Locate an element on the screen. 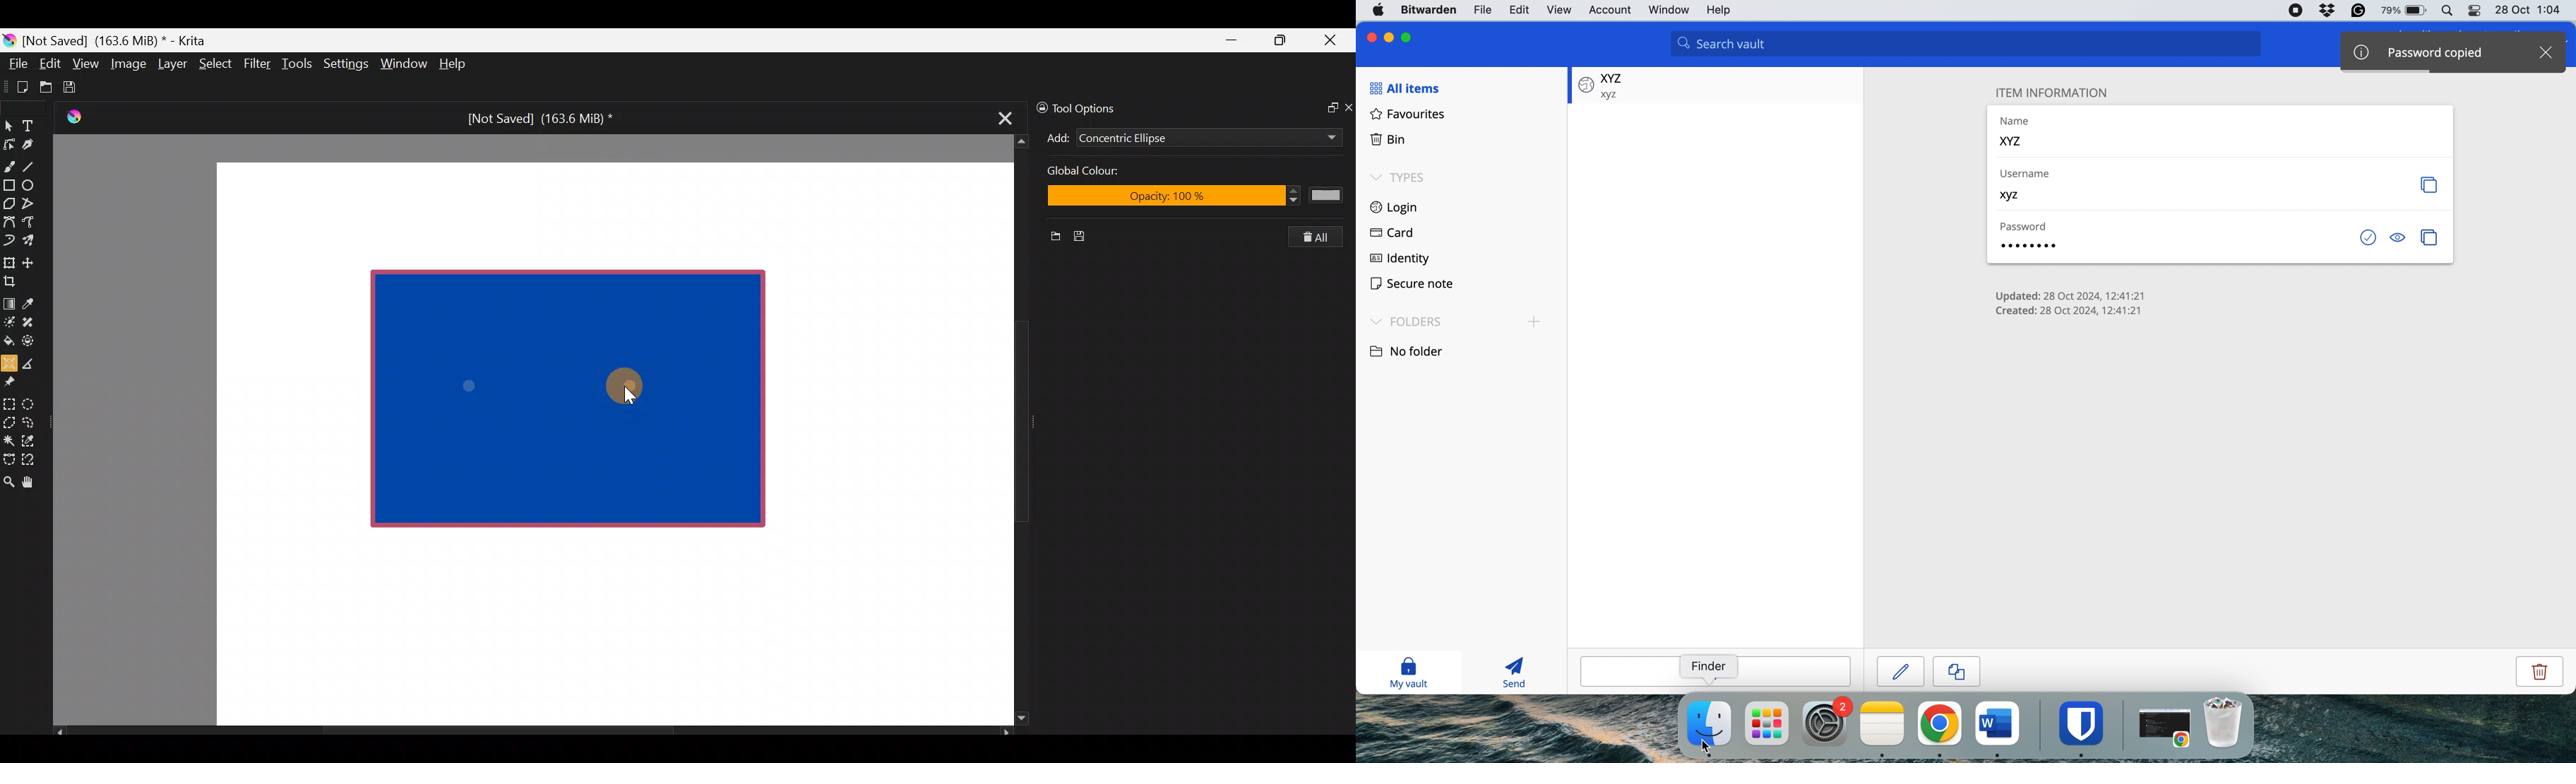  Freehand brush tool is located at coordinates (9, 161).